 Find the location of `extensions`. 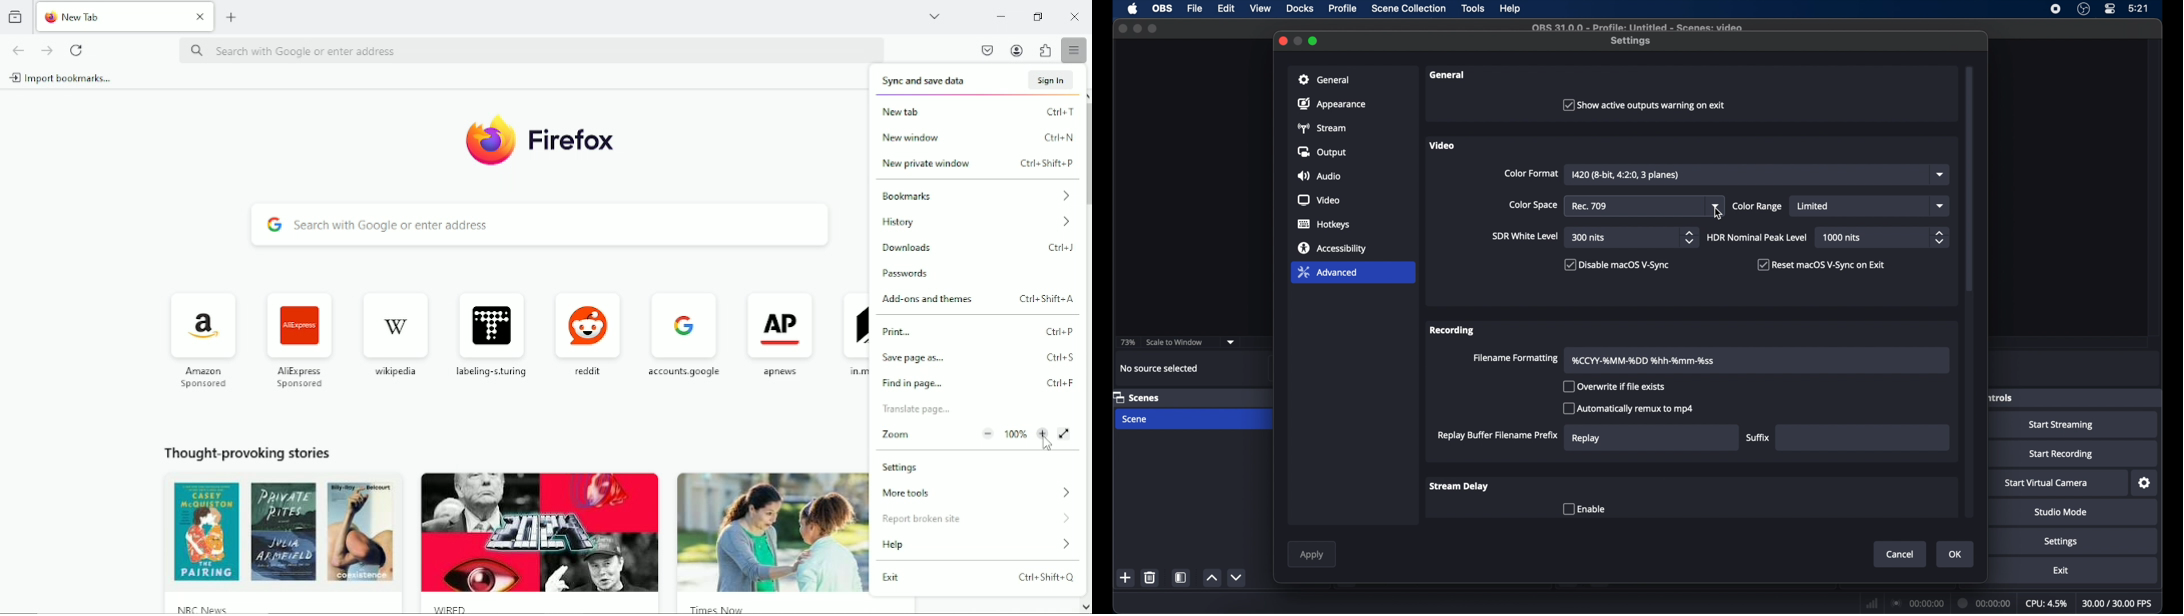

extensions is located at coordinates (1045, 51).